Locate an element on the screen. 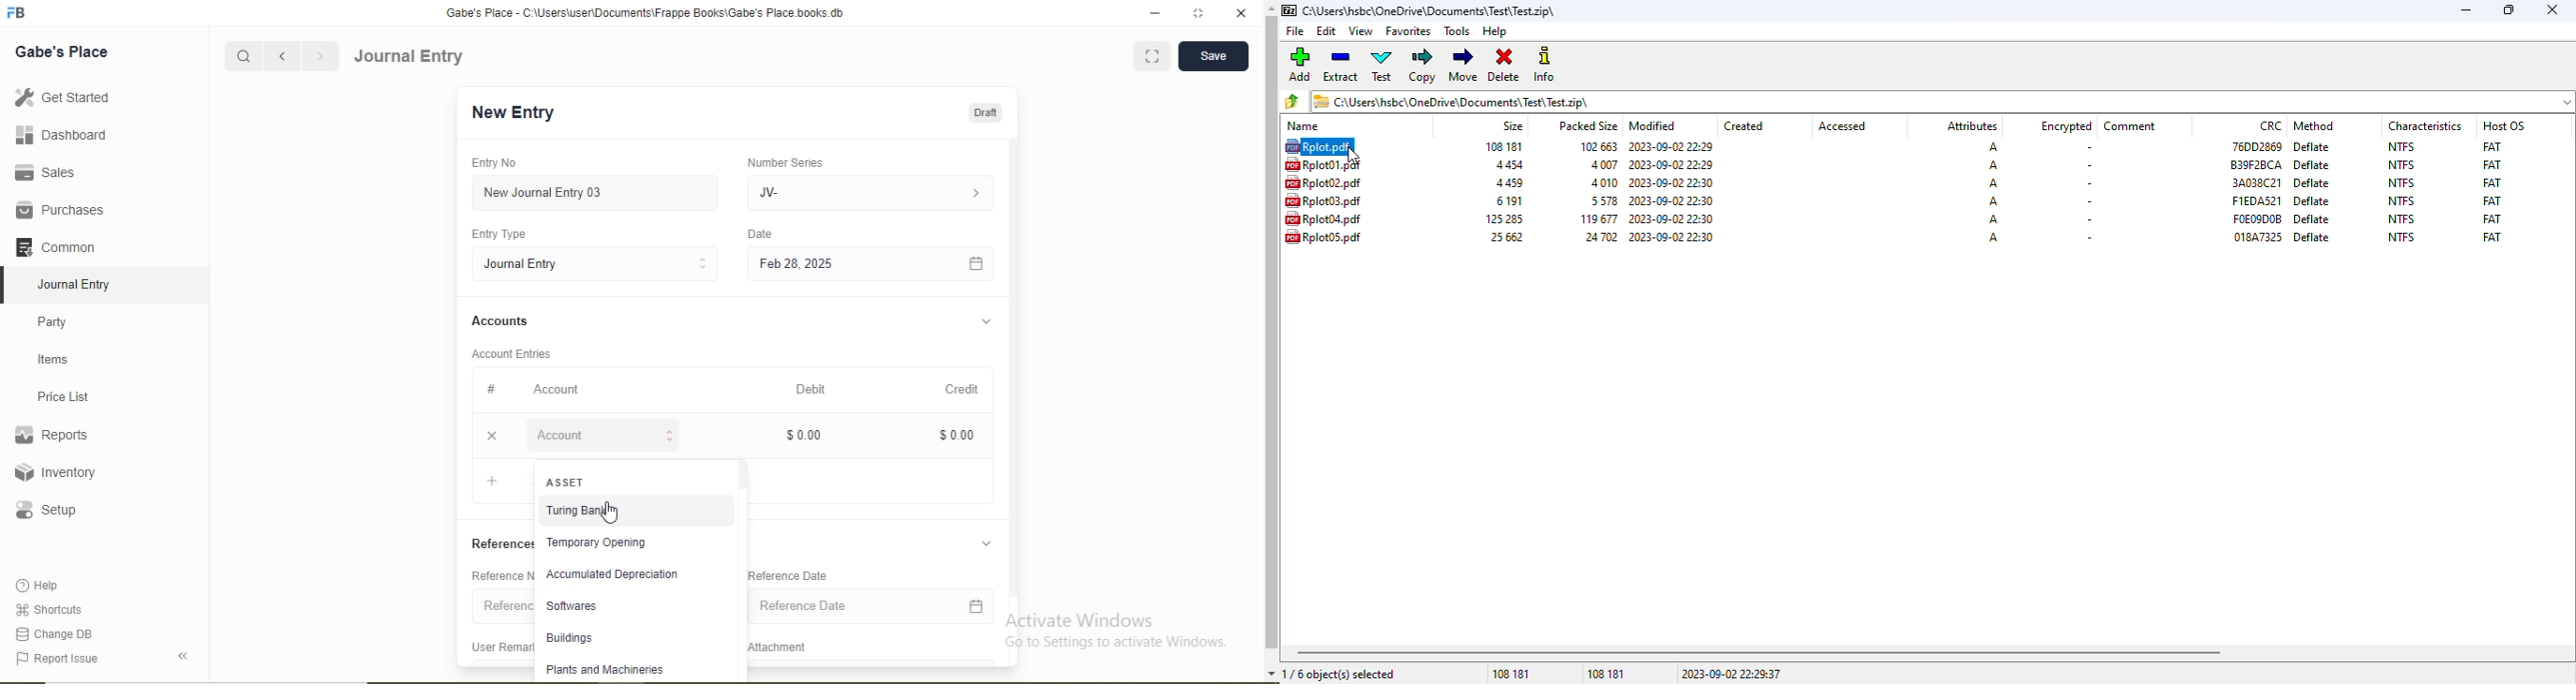 The height and width of the screenshot is (700, 2576). Forward is located at coordinates (321, 56).